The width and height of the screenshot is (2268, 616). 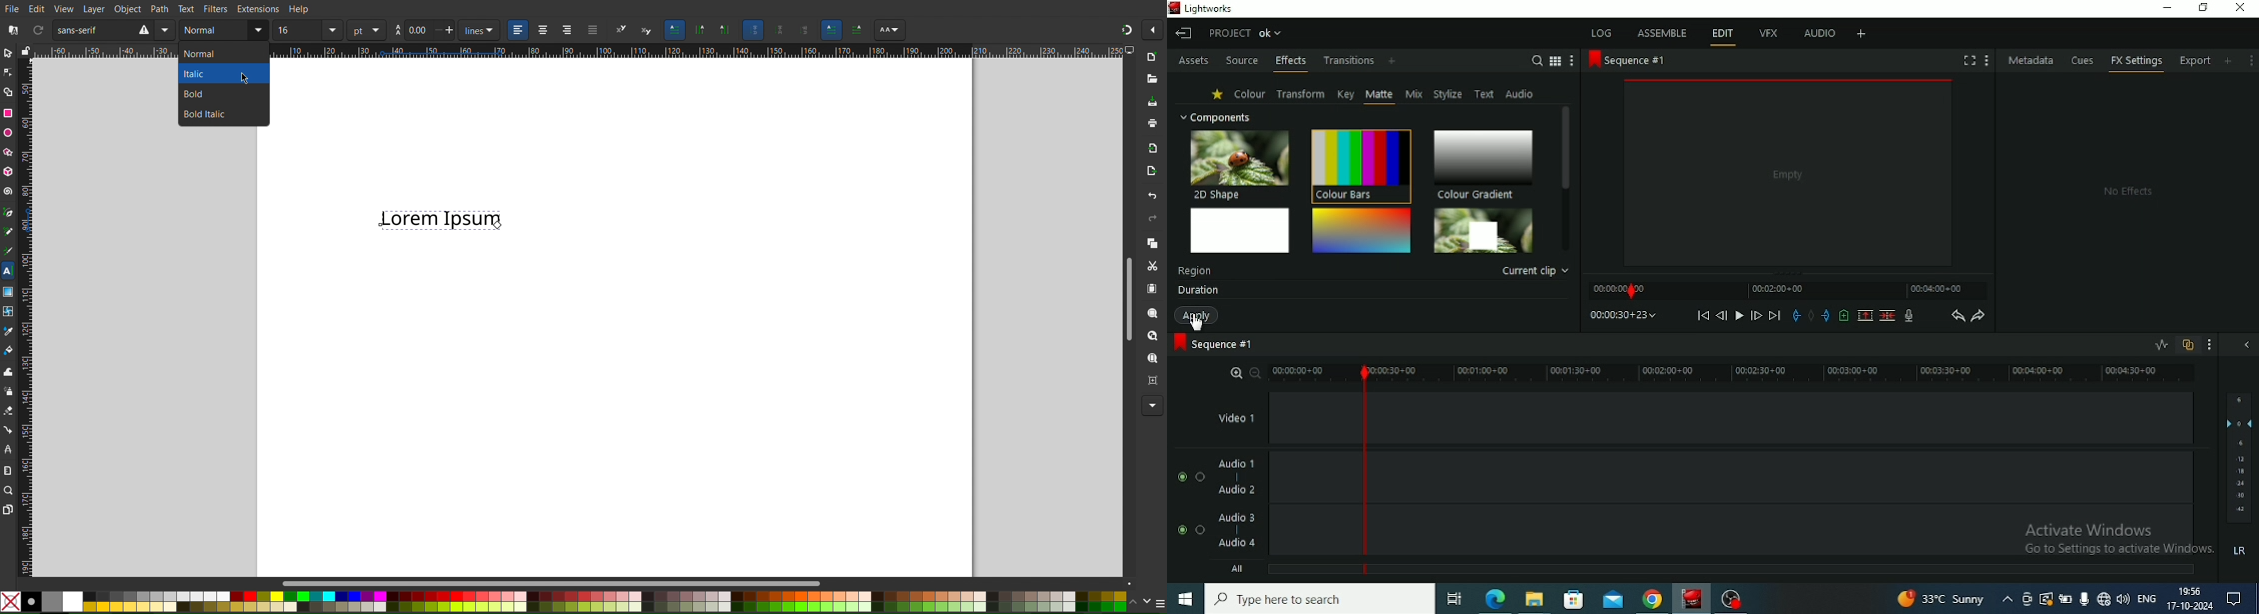 What do you see at coordinates (1148, 359) in the screenshot?
I see `Zoom Page` at bounding box center [1148, 359].